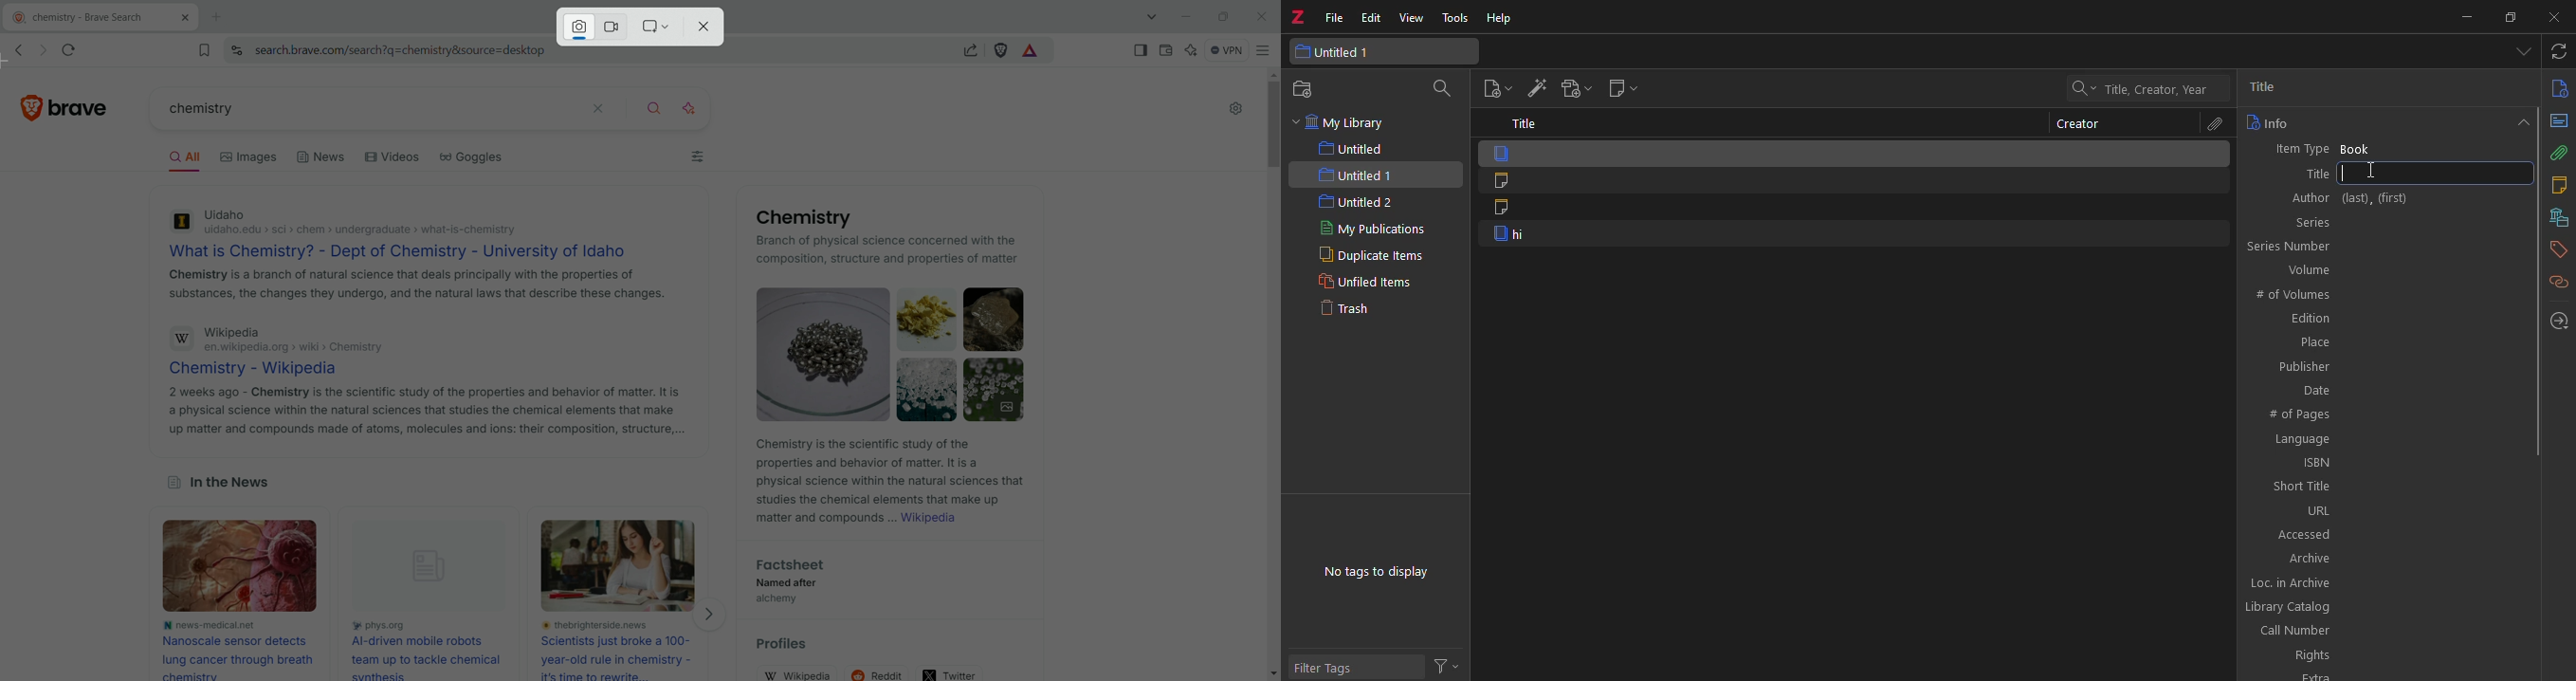  What do you see at coordinates (1342, 123) in the screenshot?
I see `my library` at bounding box center [1342, 123].